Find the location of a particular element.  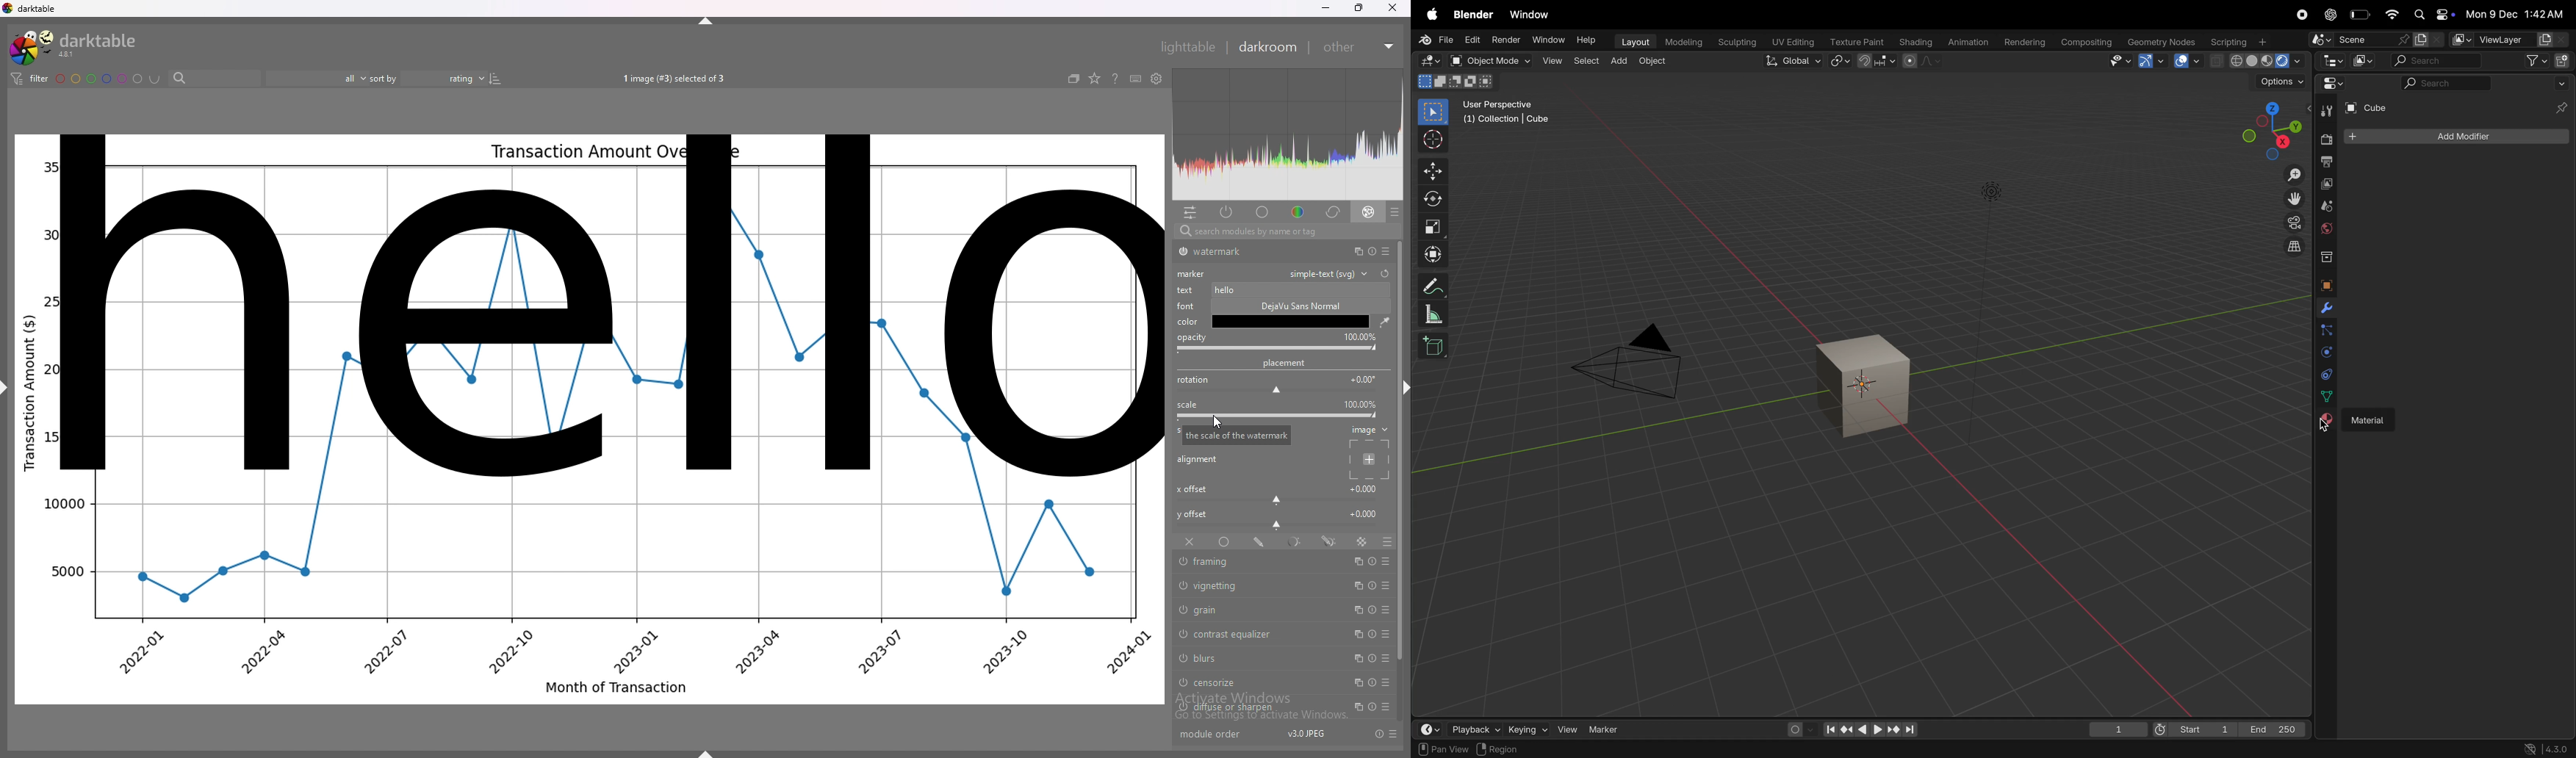

modifiers is located at coordinates (2327, 308).